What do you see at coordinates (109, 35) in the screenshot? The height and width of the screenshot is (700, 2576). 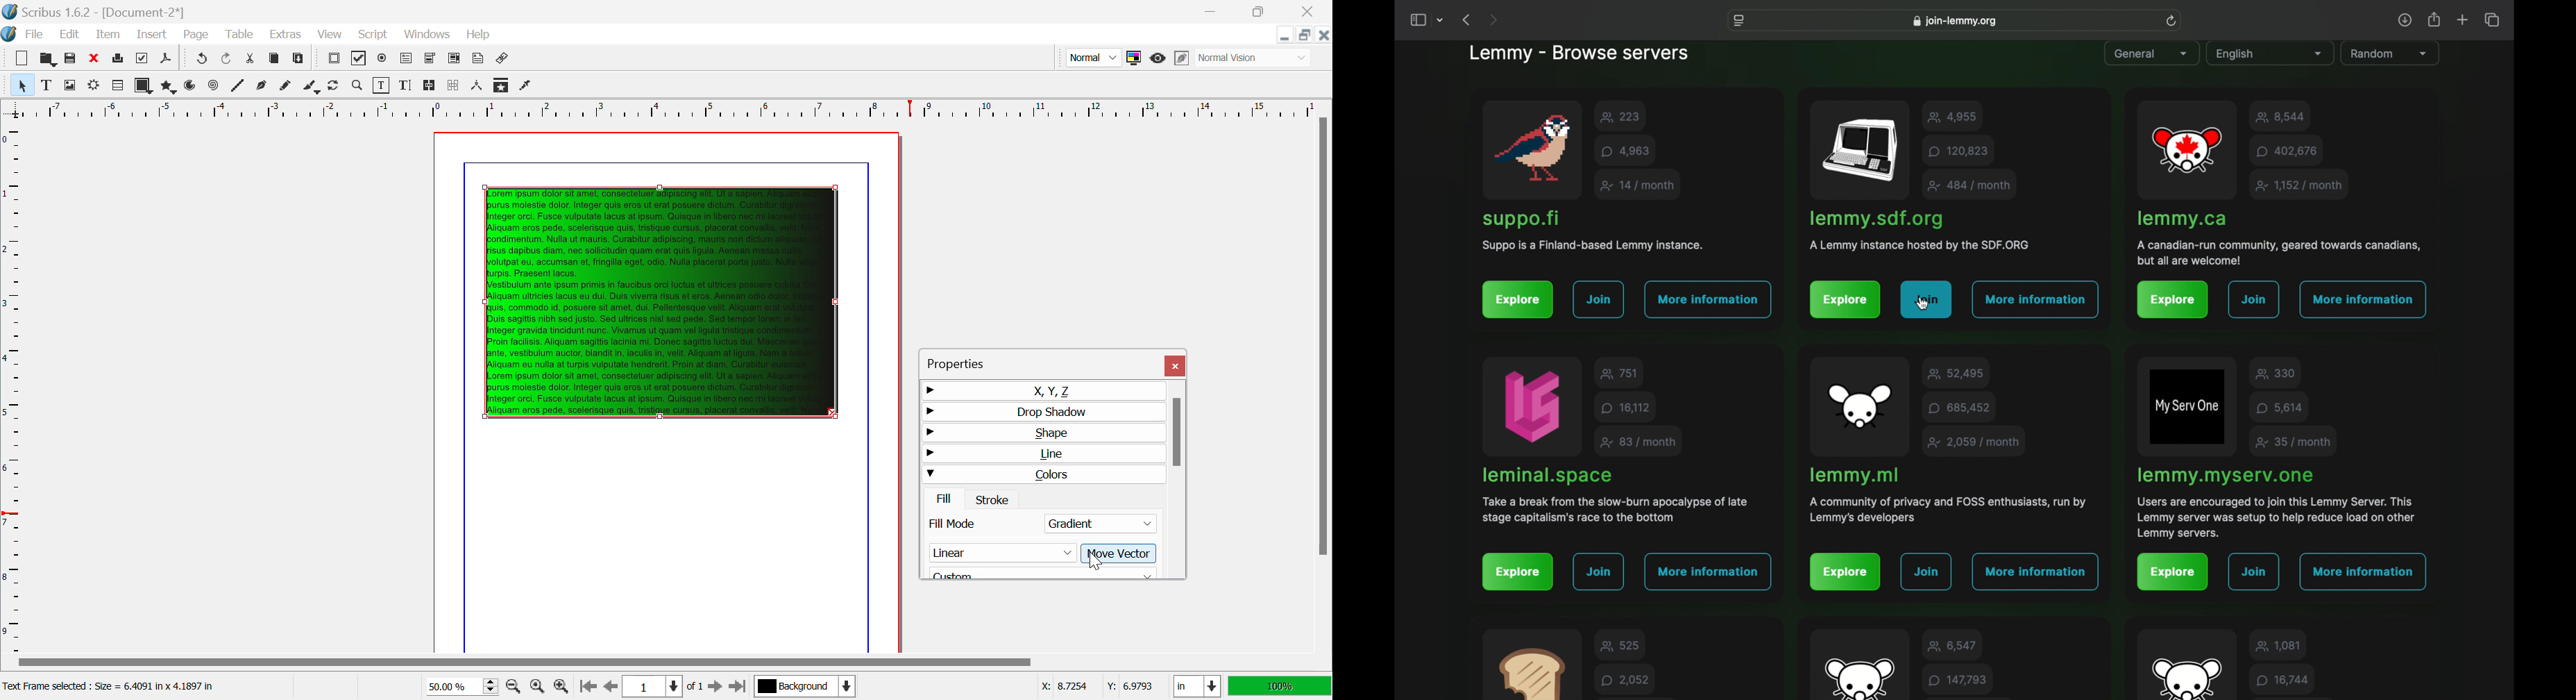 I see `Item` at bounding box center [109, 35].